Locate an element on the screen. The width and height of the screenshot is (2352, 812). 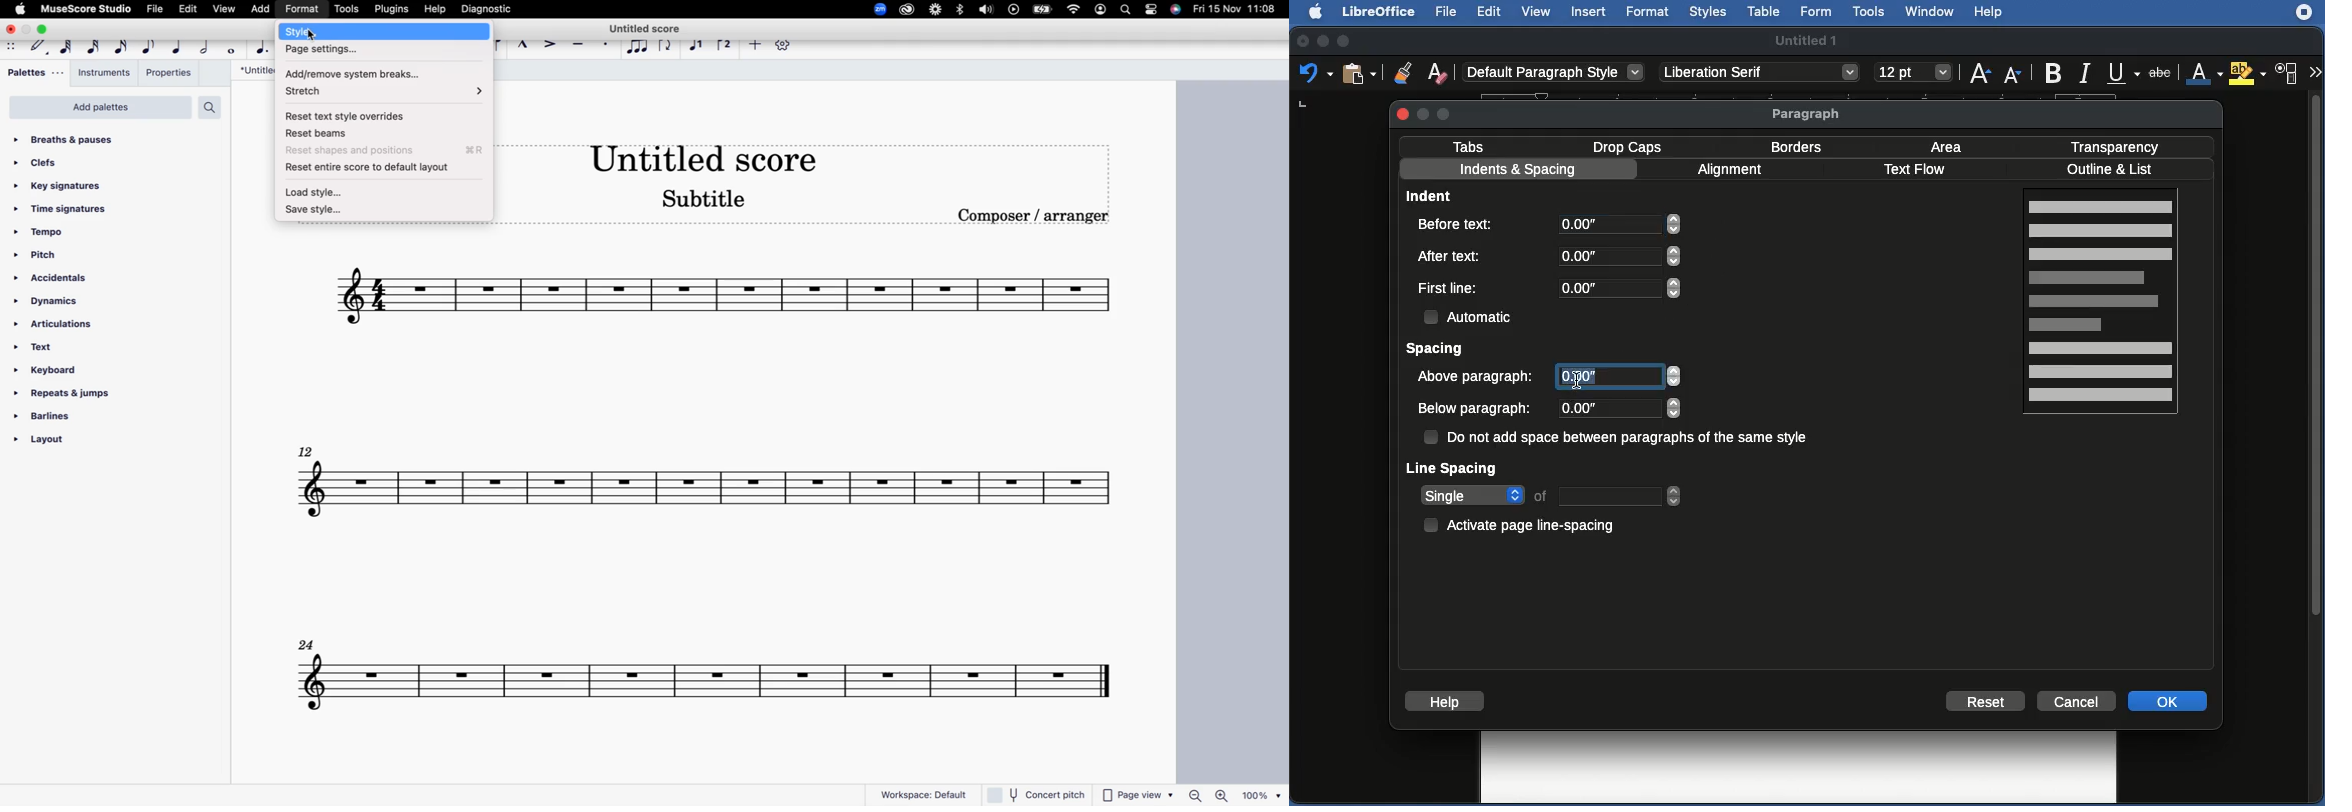
full note is located at coordinates (230, 48).